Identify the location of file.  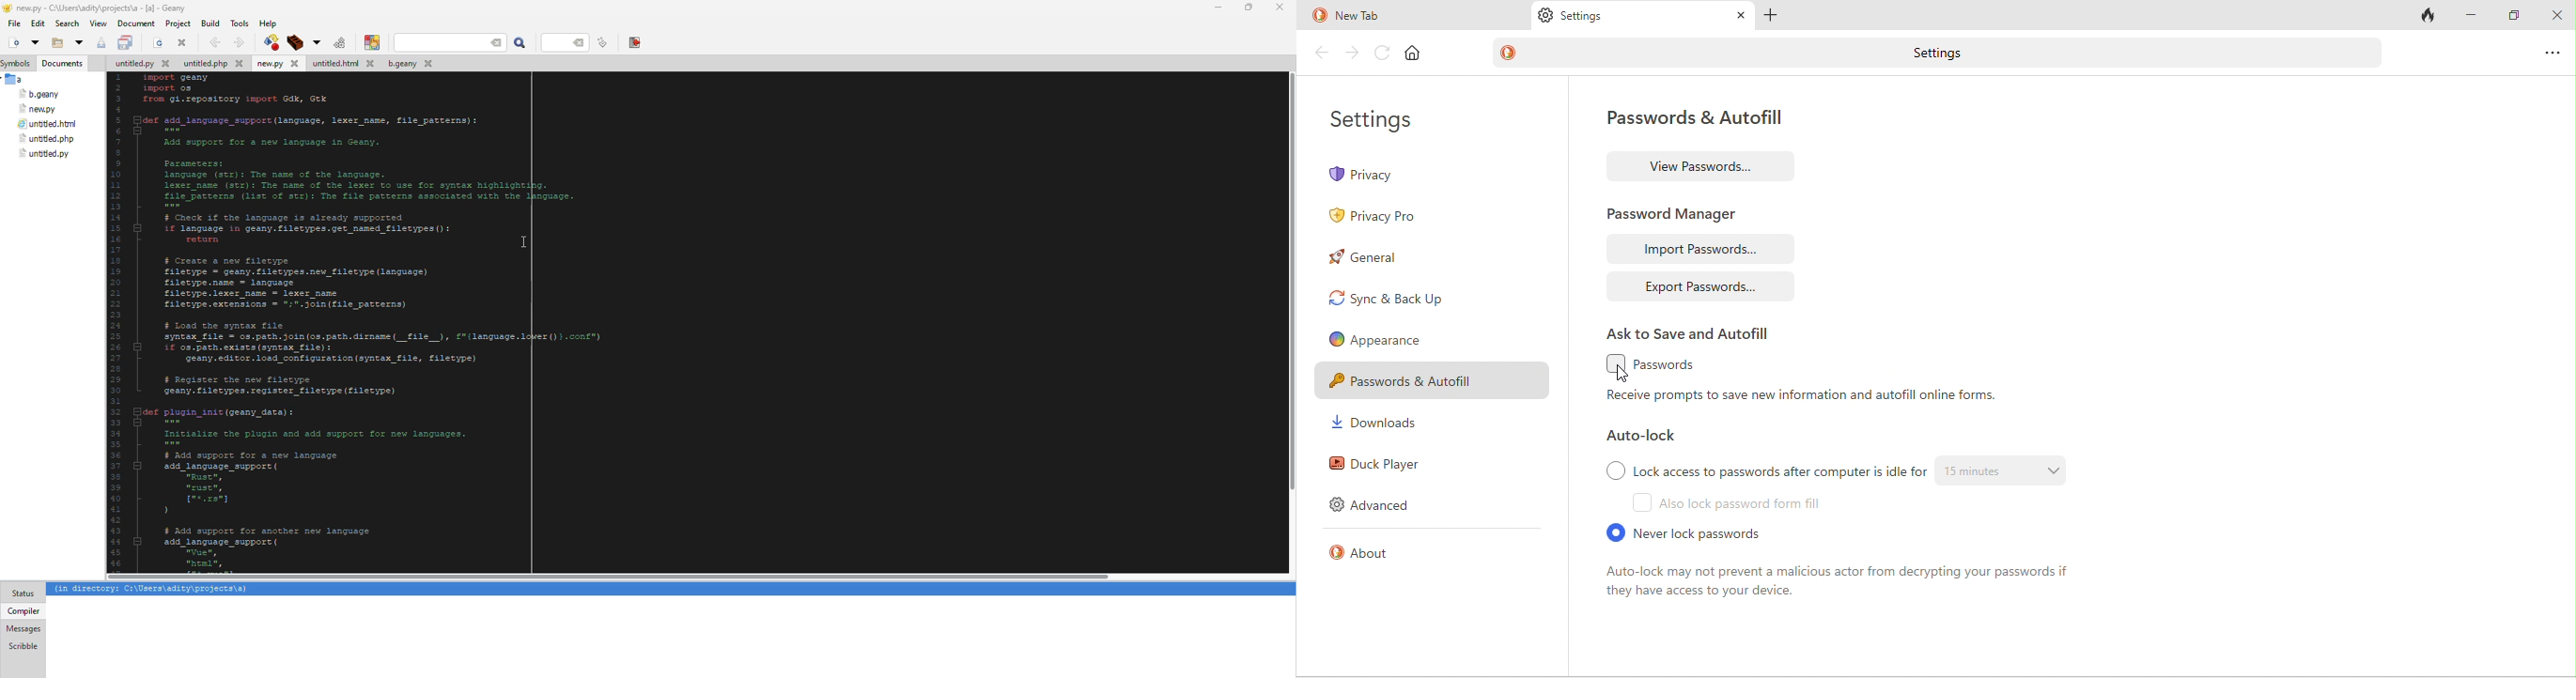
(139, 63).